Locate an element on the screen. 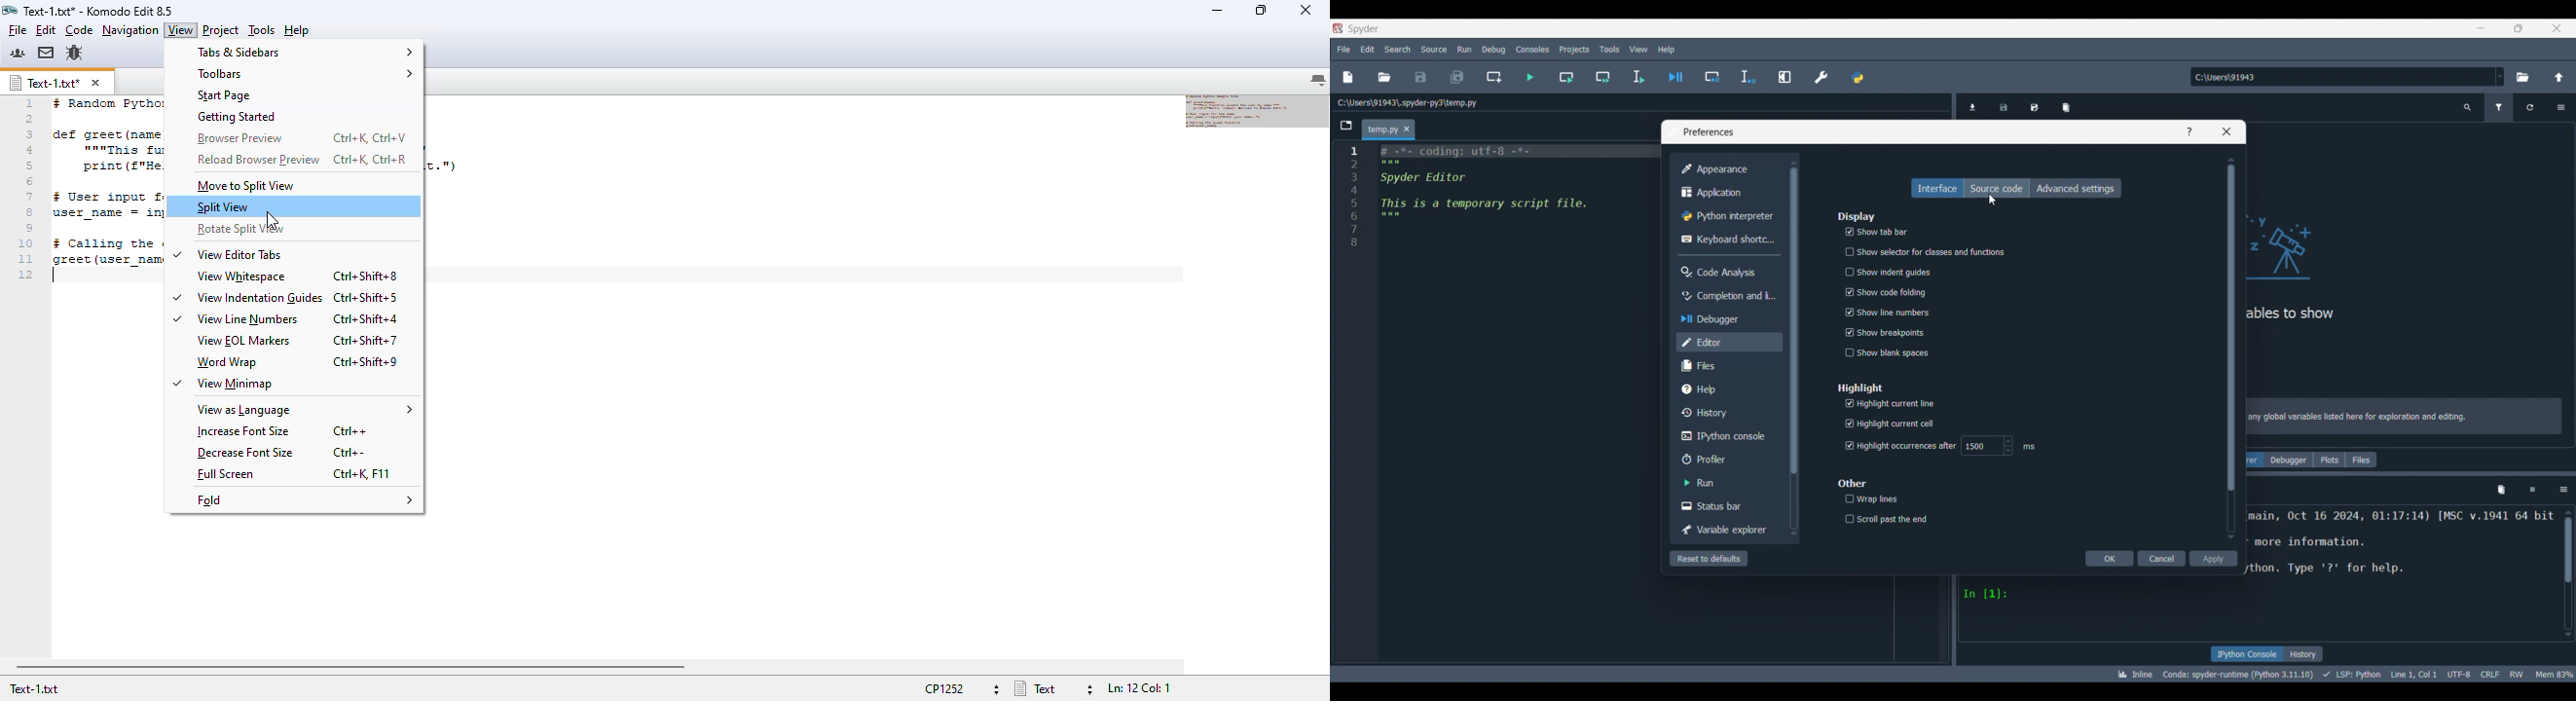 This screenshot has width=2576, height=728. Filter variables is located at coordinates (2499, 108).